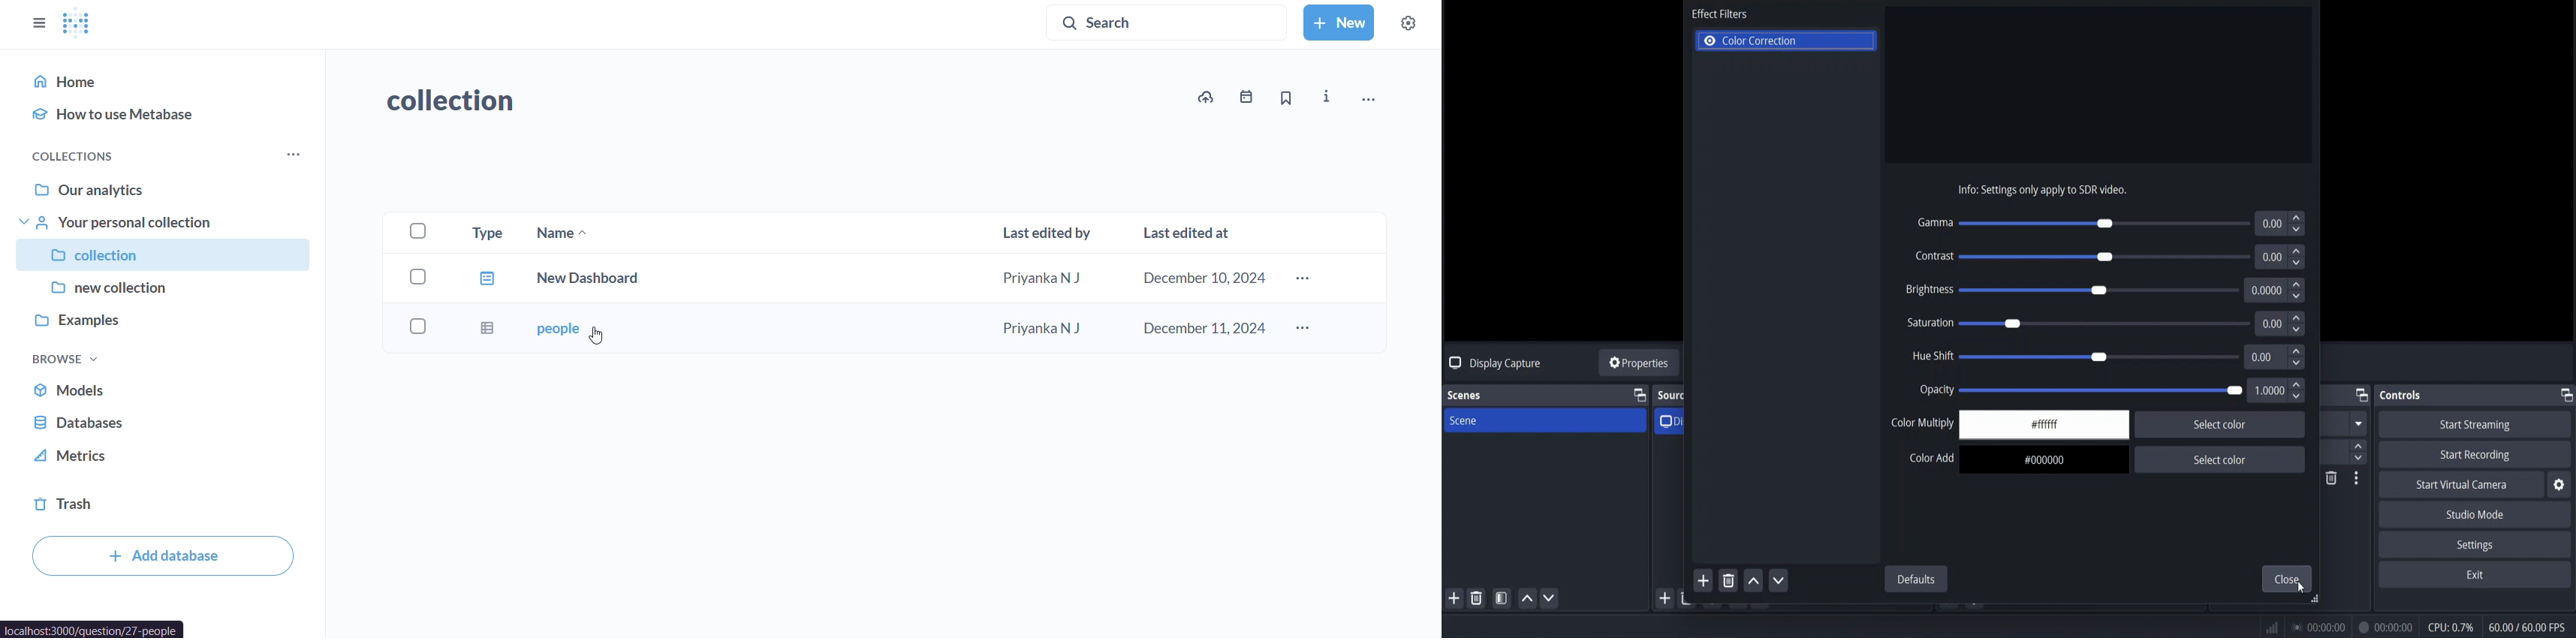 Image resolution: width=2576 pixels, height=644 pixels. Describe the element at coordinates (2462, 486) in the screenshot. I see `start virtual camera` at that location.